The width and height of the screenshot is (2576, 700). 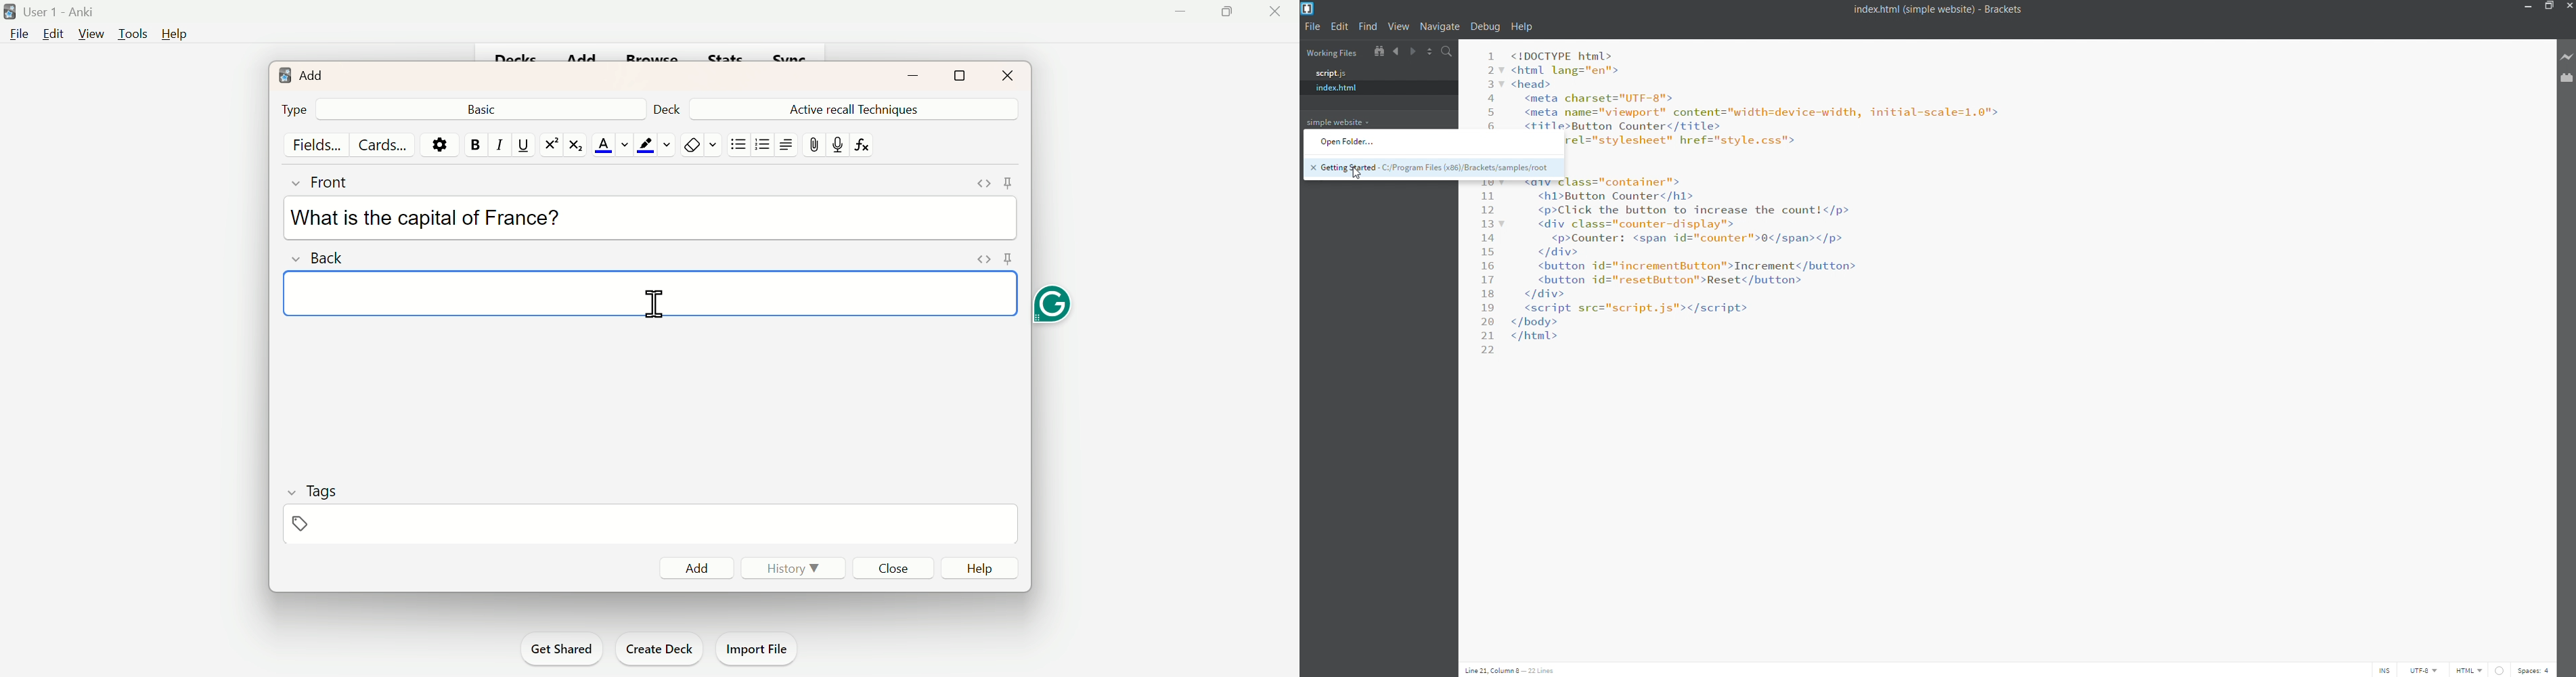 What do you see at coordinates (1377, 52) in the screenshot?
I see `show in file tree` at bounding box center [1377, 52].